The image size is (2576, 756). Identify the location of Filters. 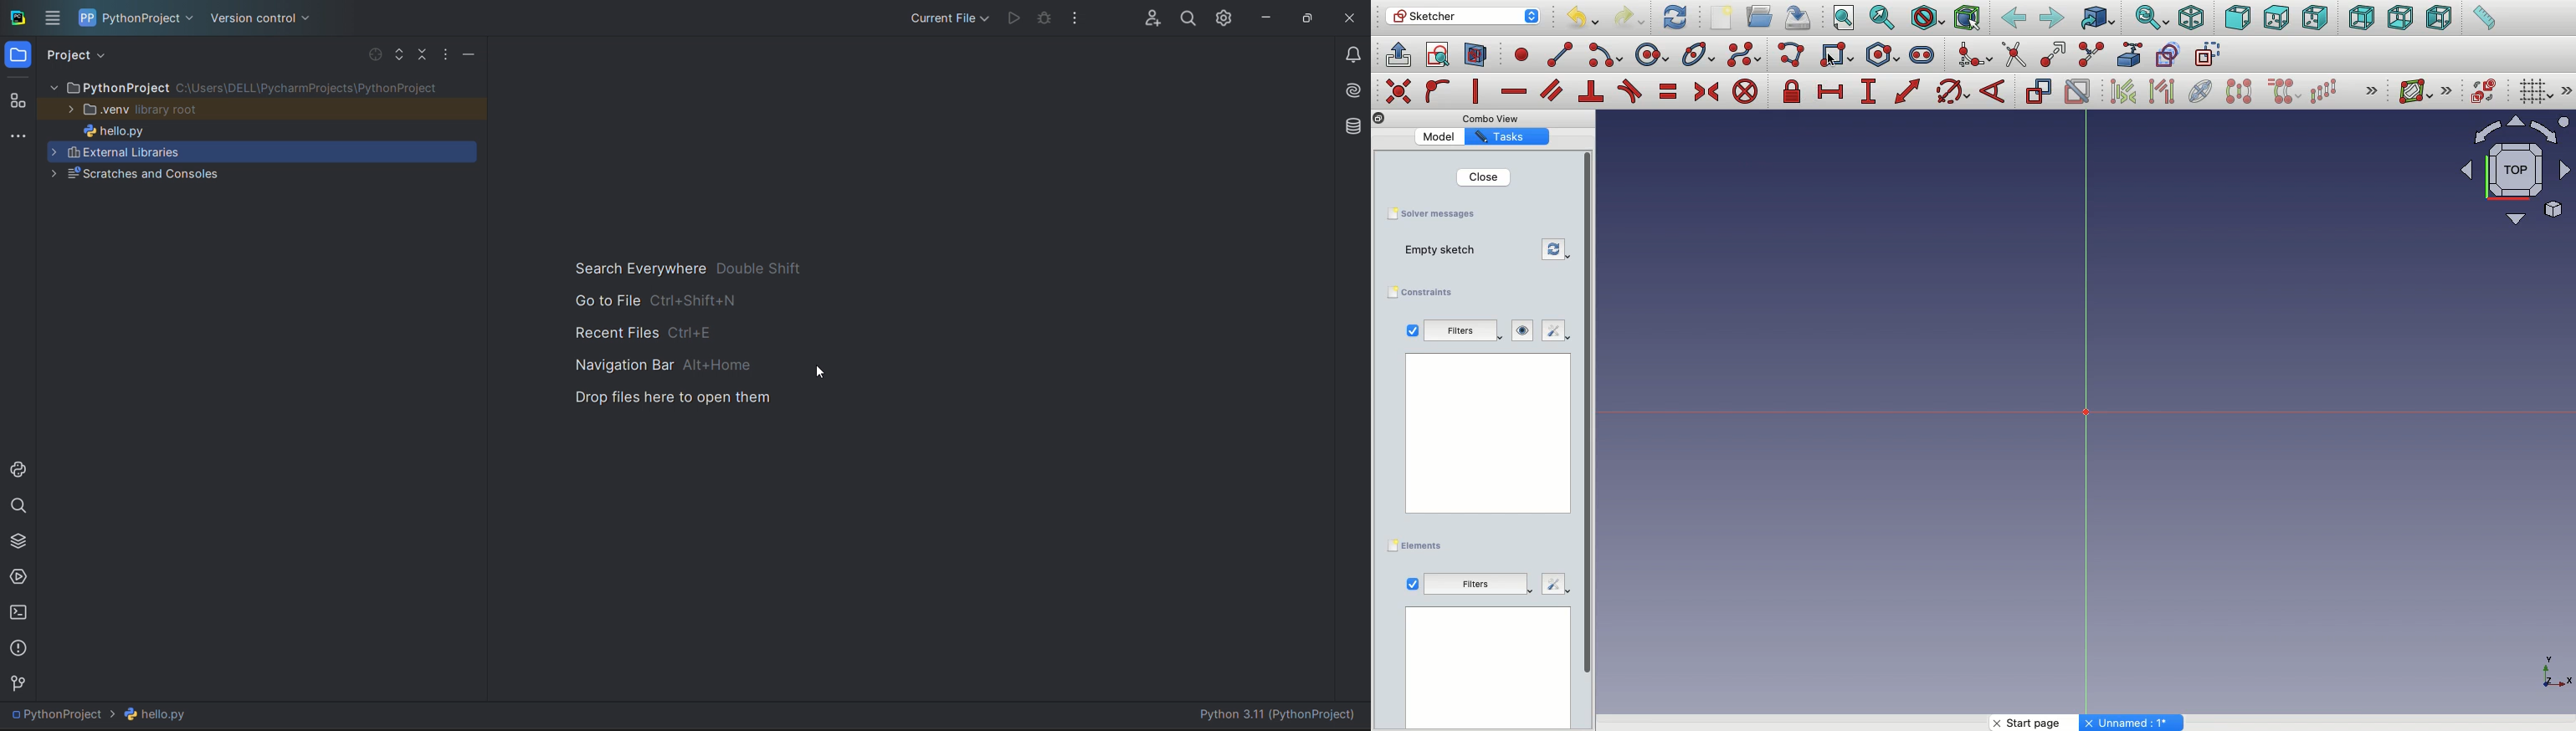
(1475, 583).